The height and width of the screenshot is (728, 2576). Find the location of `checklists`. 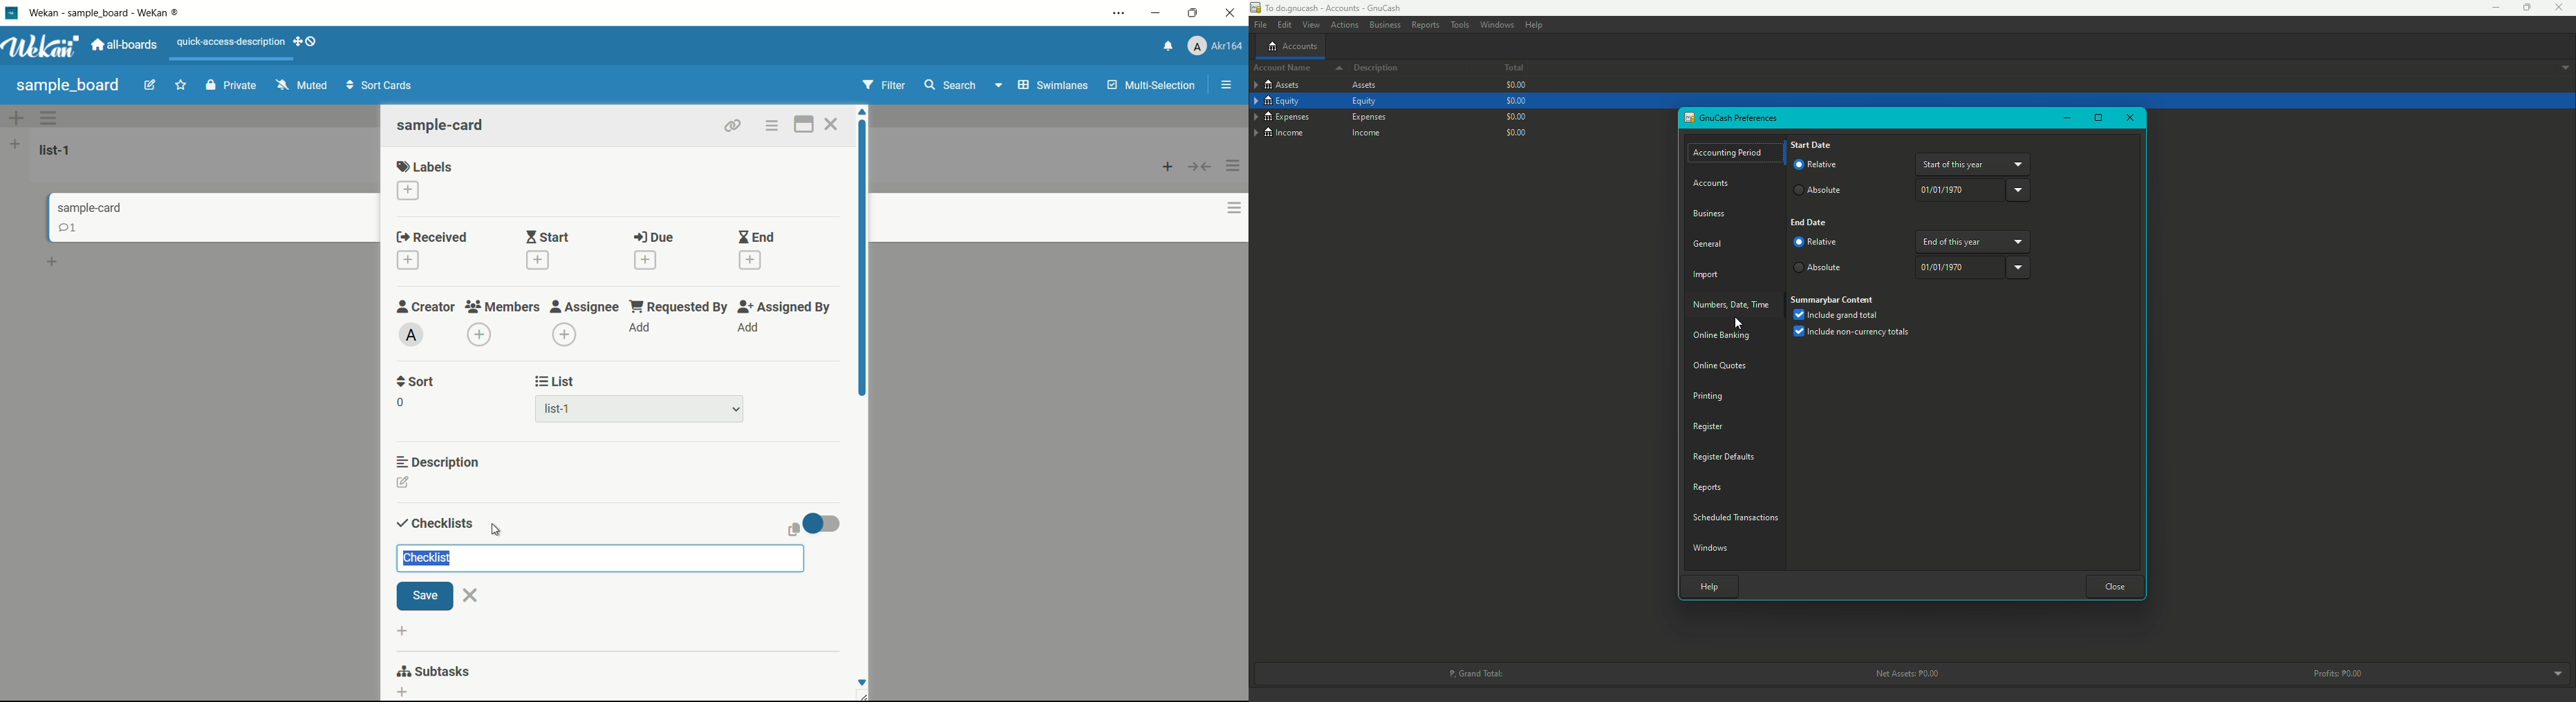

checklists is located at coordinates (435, 524).